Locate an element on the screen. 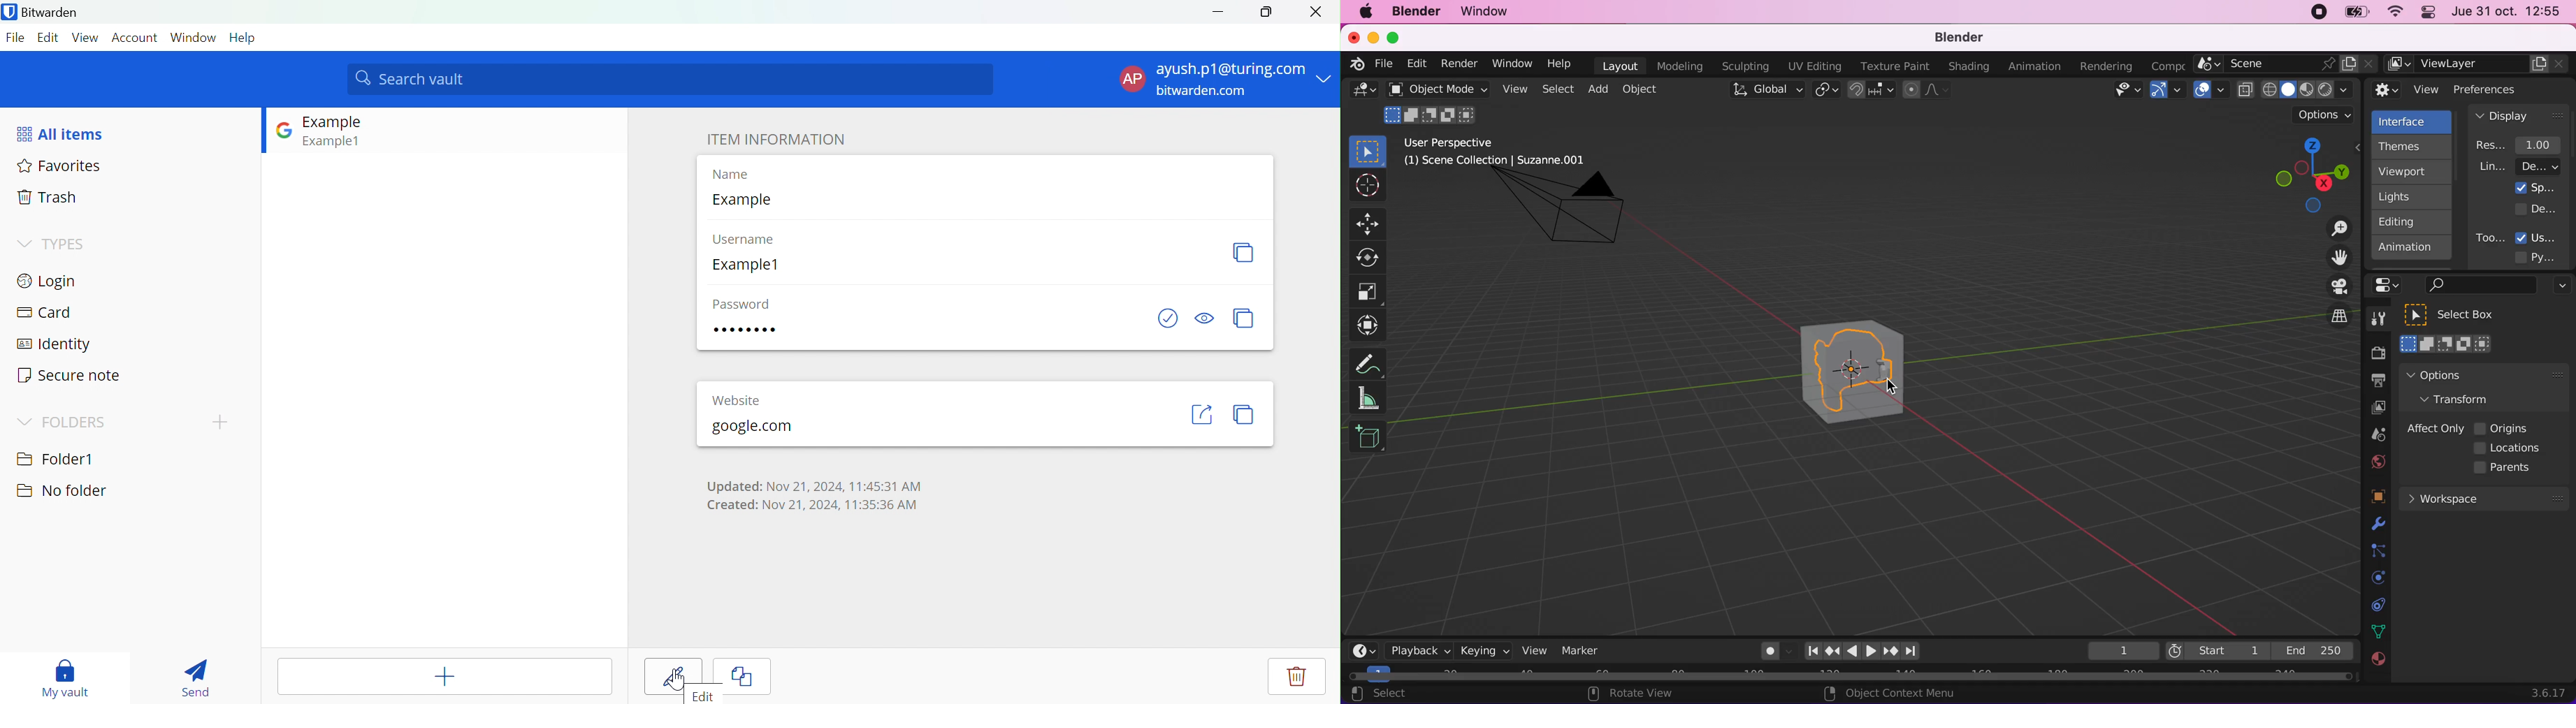 Image resolution: width=2576 pixels, height=728 pixels. viewport is located at coordinates (2414, 171).